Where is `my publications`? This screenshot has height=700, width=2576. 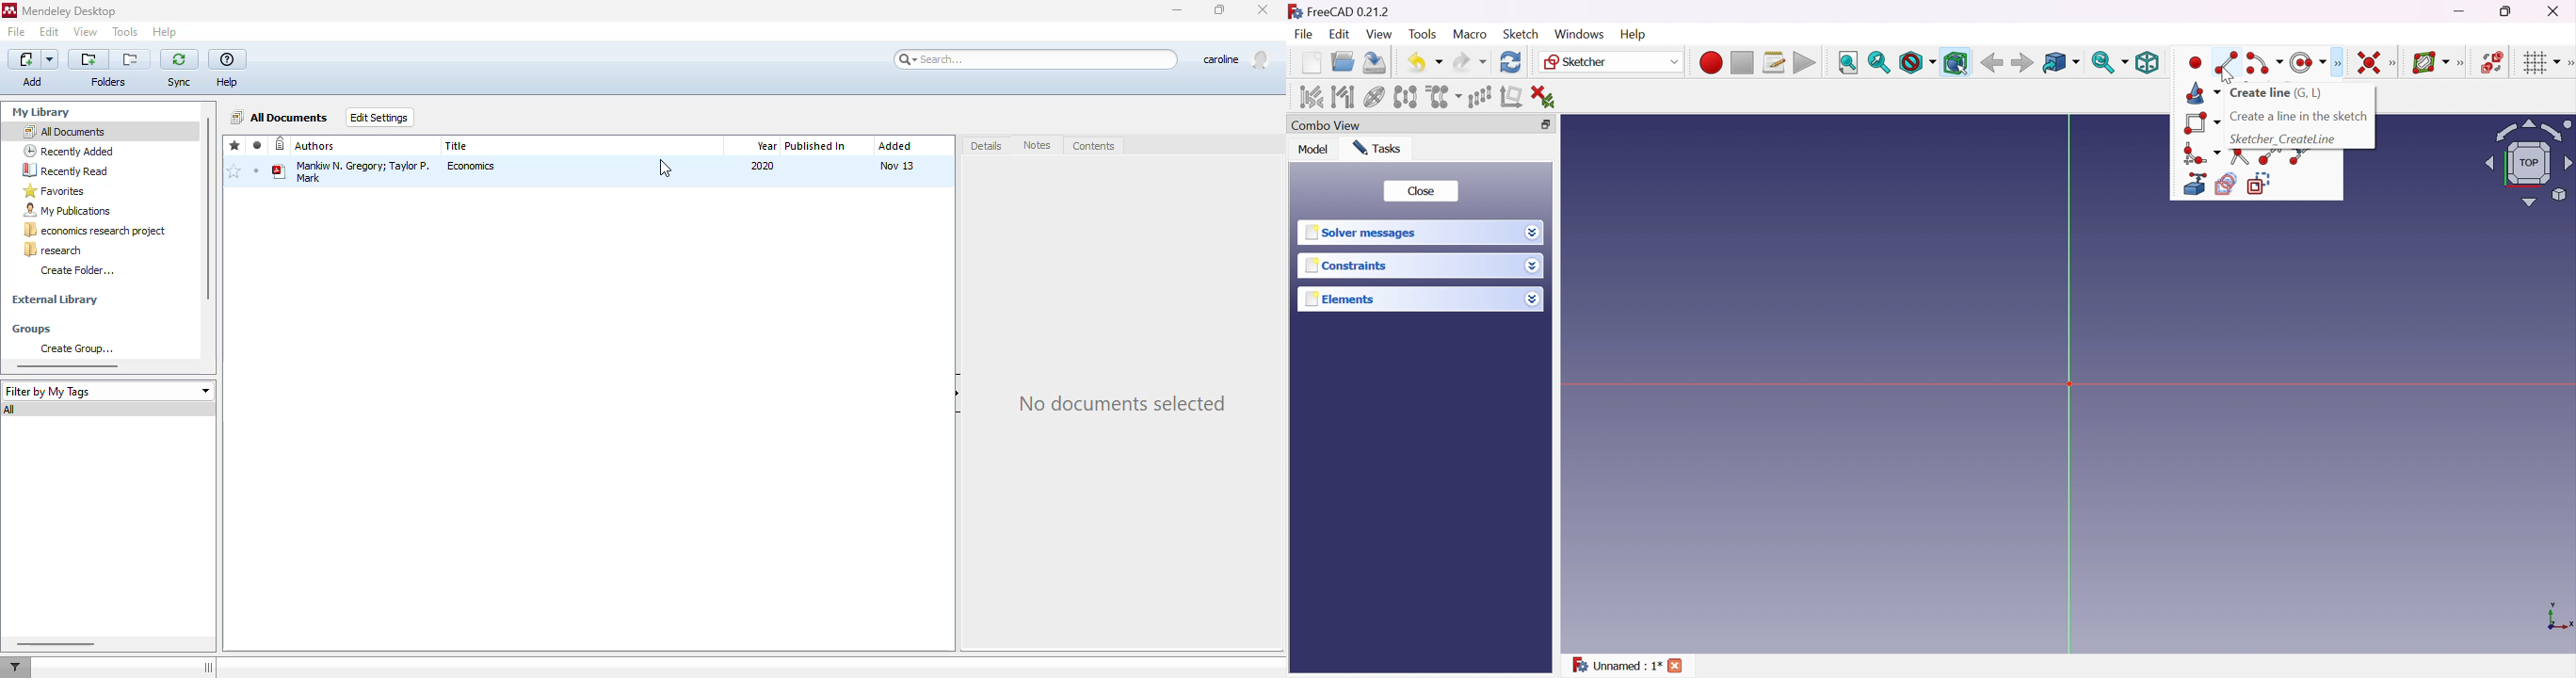 my publications is located at coordinates (68, 211).